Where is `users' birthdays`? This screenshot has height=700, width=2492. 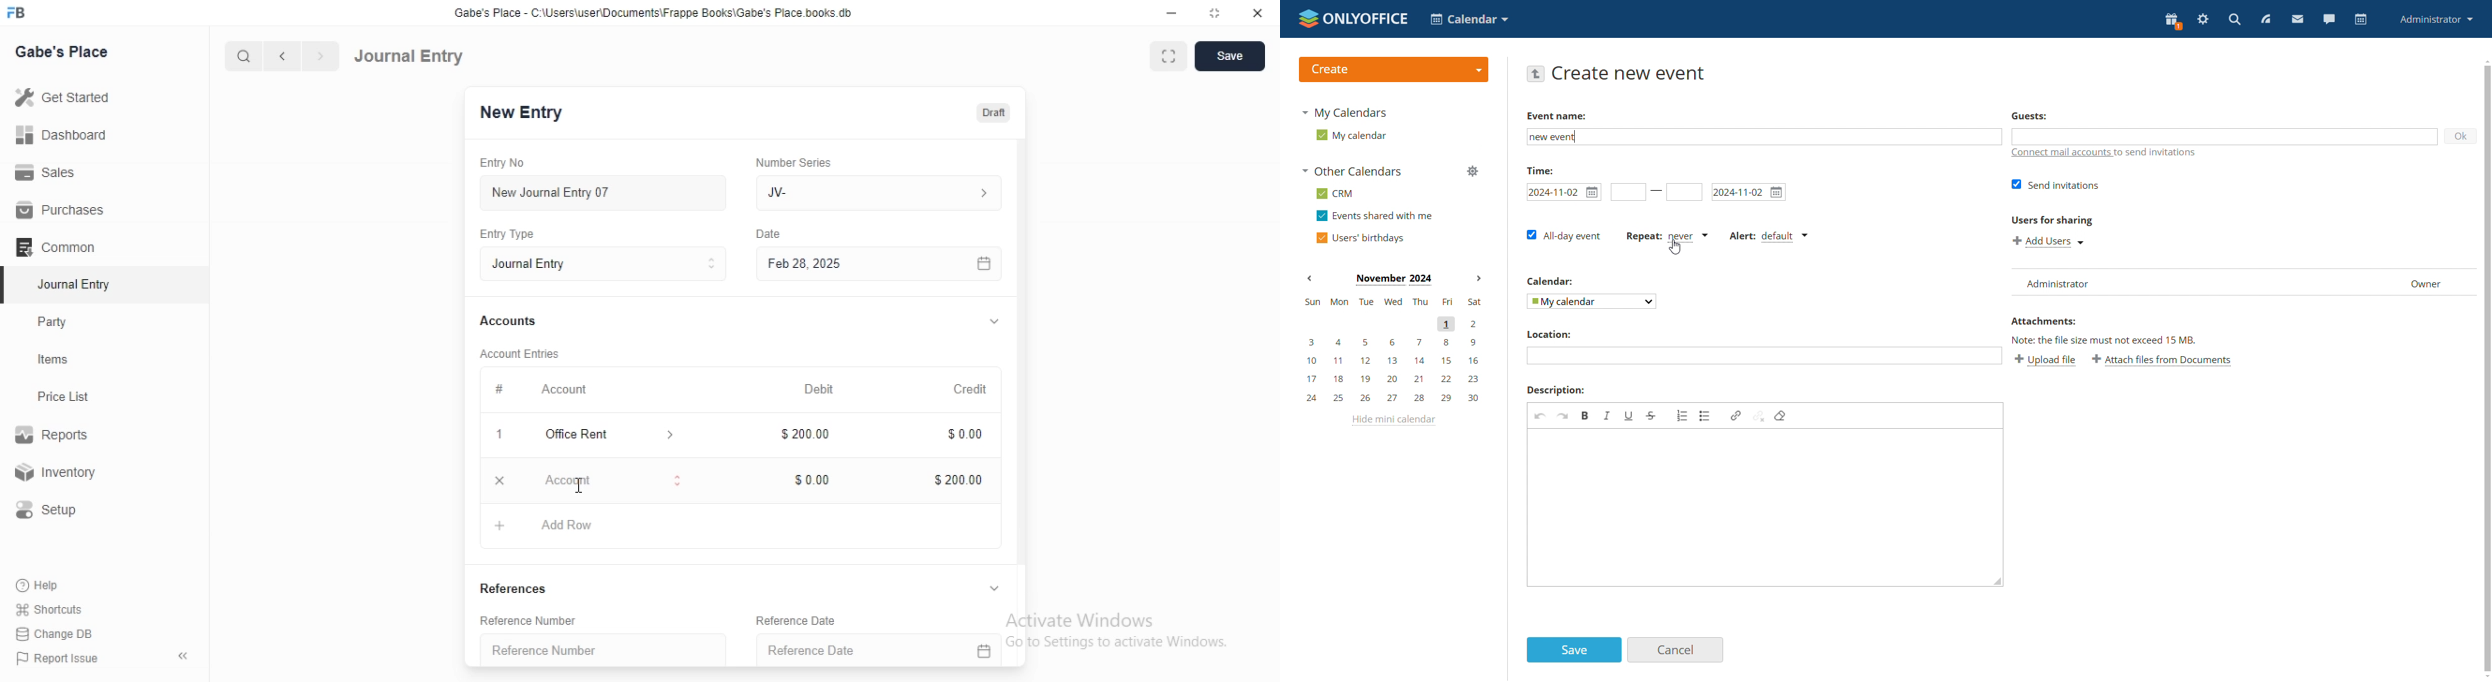
users' birthdays is located at coordinates (1360, 237).